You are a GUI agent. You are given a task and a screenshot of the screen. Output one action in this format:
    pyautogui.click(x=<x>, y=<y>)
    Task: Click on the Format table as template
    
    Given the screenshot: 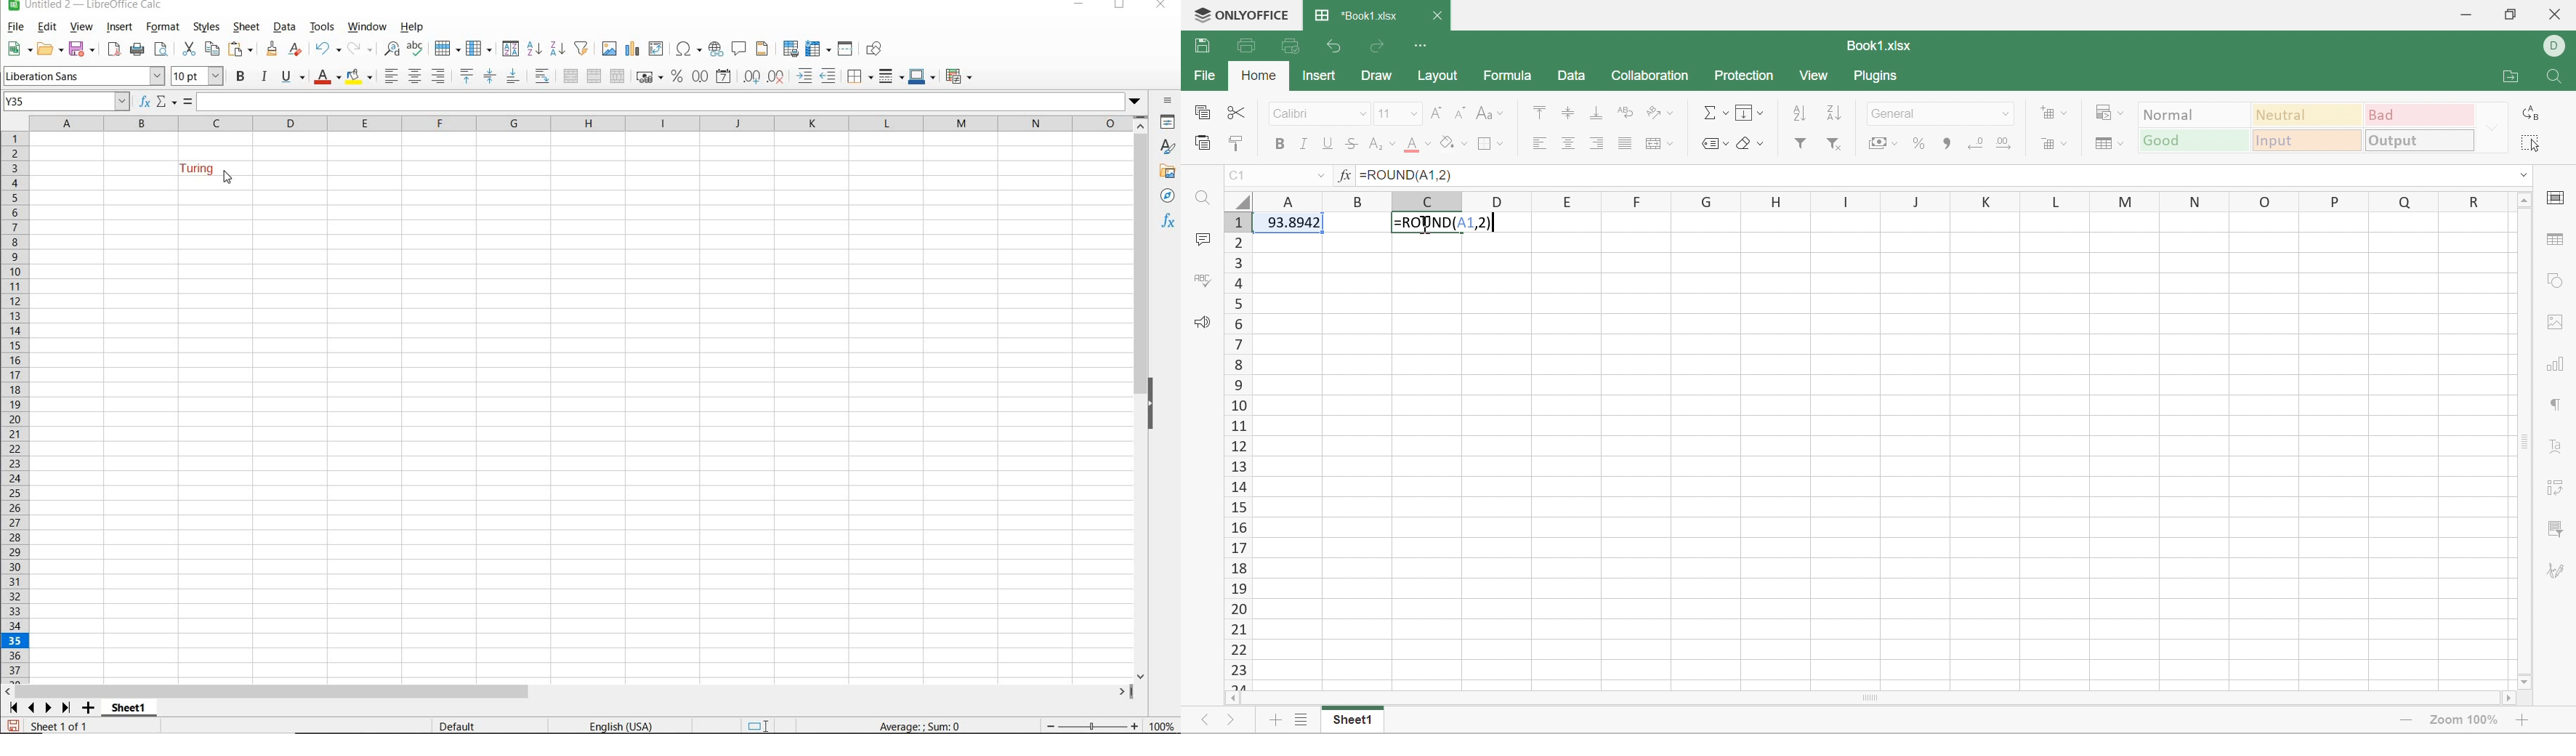 What is the action you would take?
    pyautogui.click(x=2106, y=142)
    